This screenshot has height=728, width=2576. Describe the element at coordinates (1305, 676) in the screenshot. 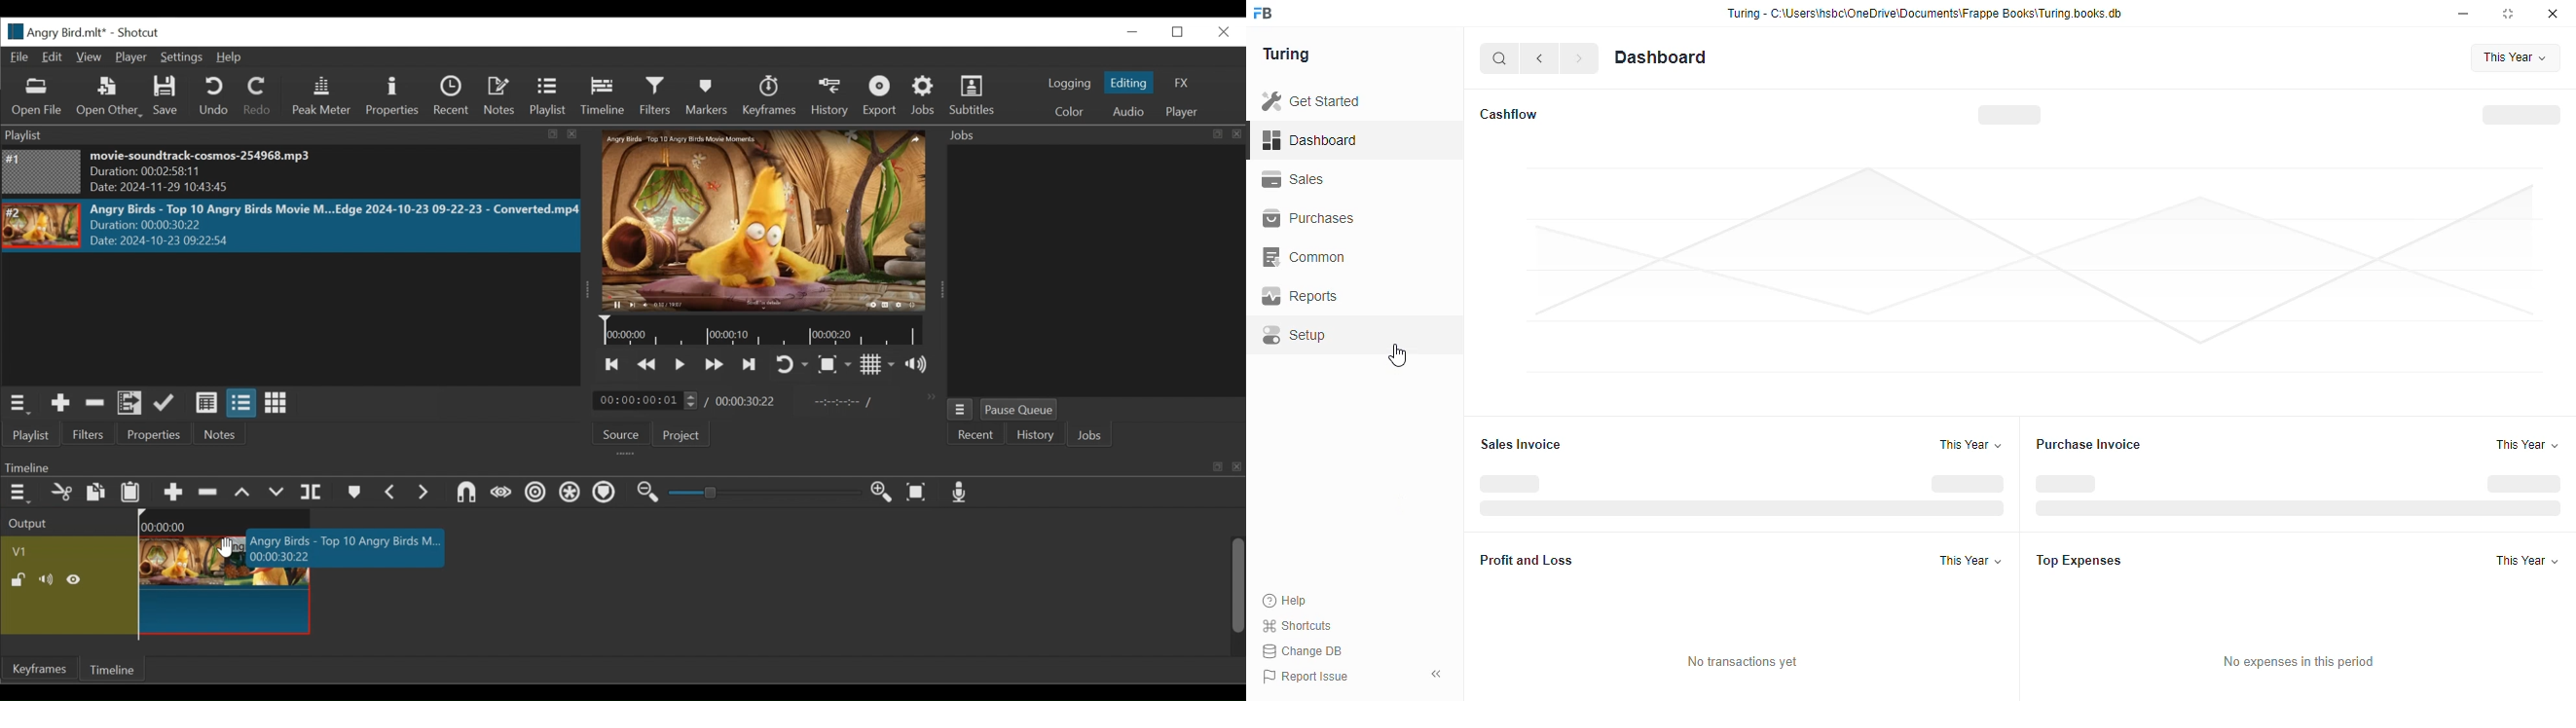

I see `report issue` at that location.